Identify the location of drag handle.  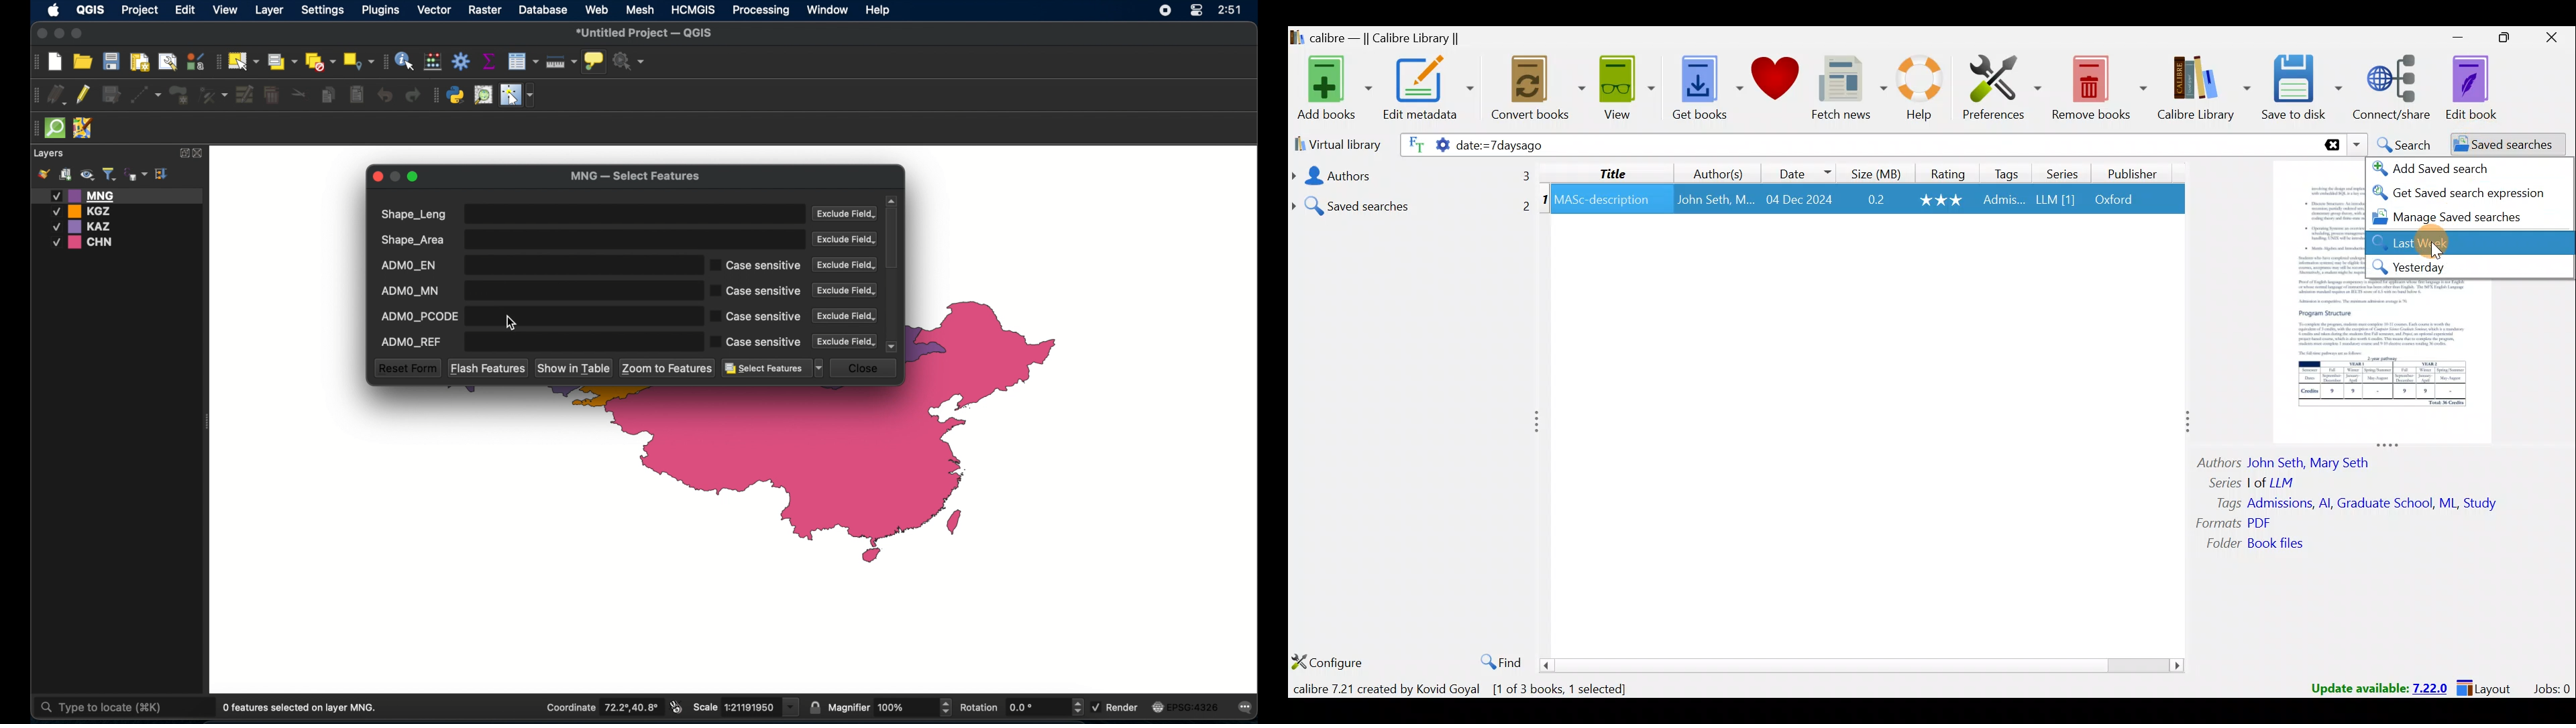
(34, 128).